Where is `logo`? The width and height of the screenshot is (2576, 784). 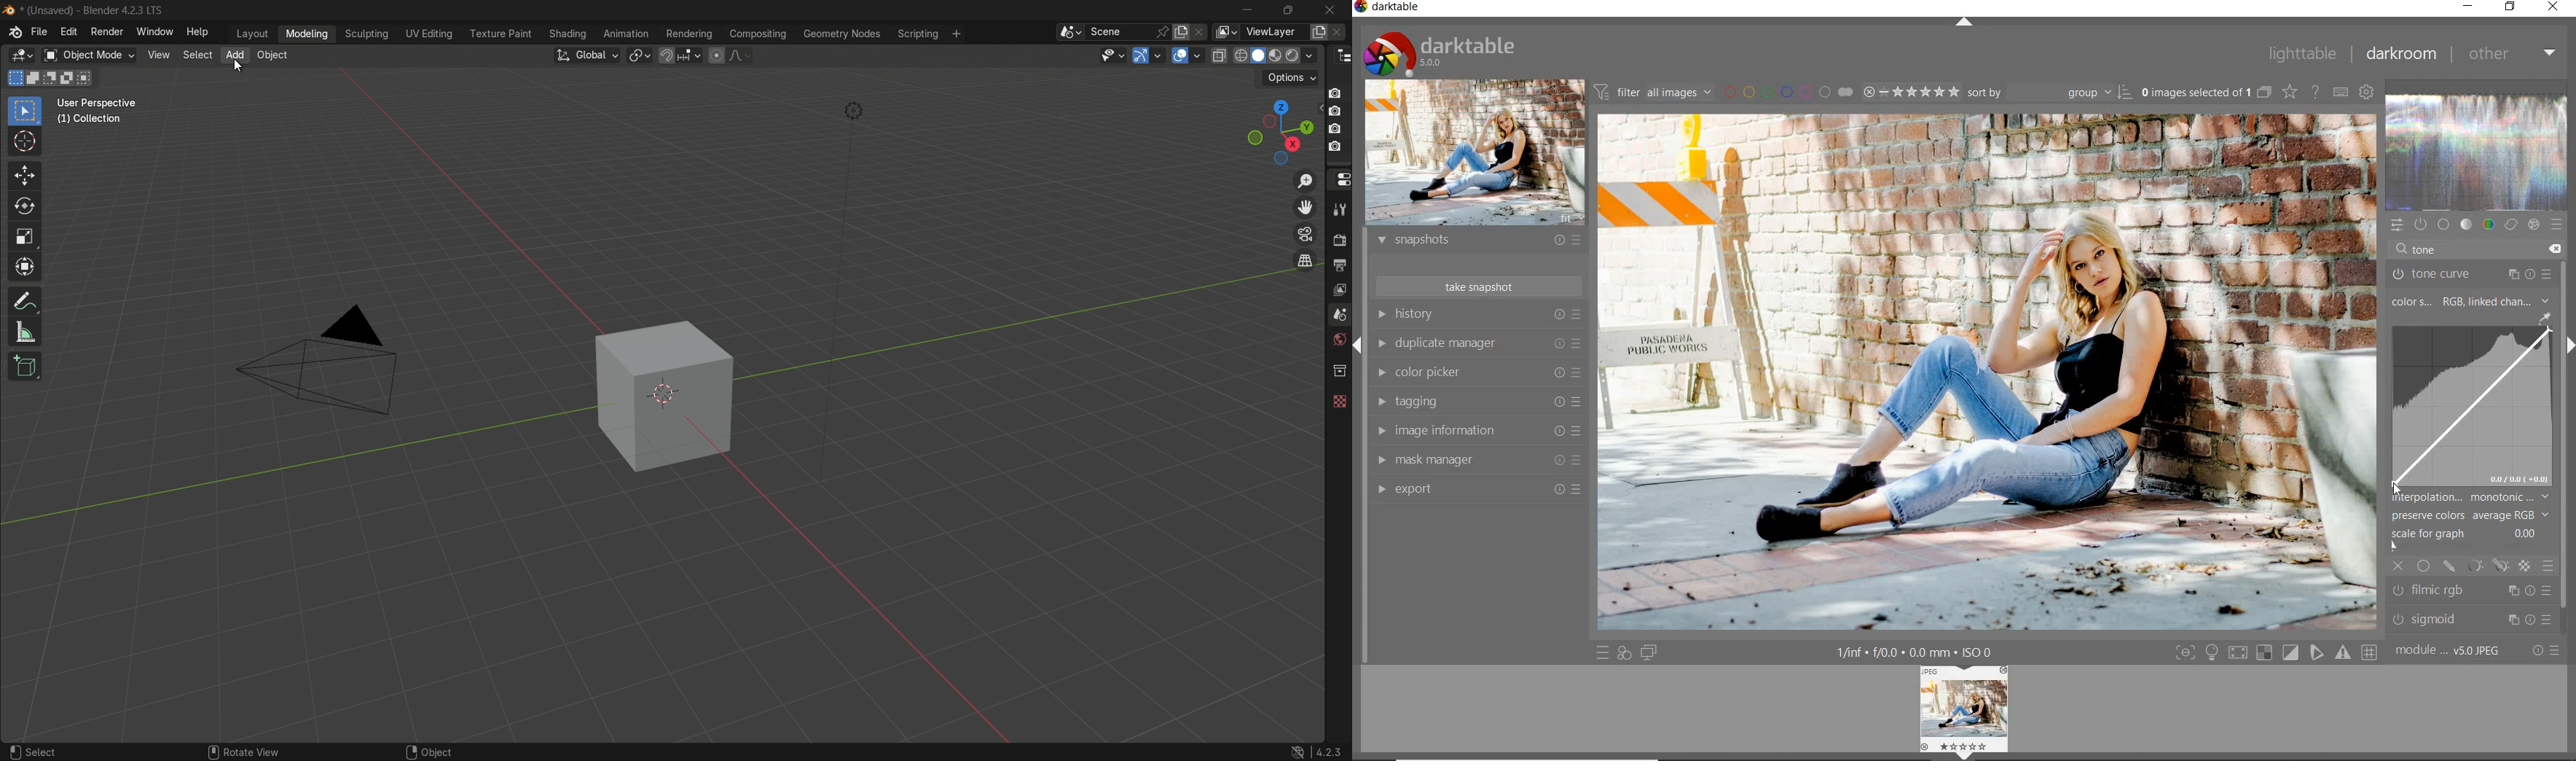 logo is located at coordinates (13, 32).